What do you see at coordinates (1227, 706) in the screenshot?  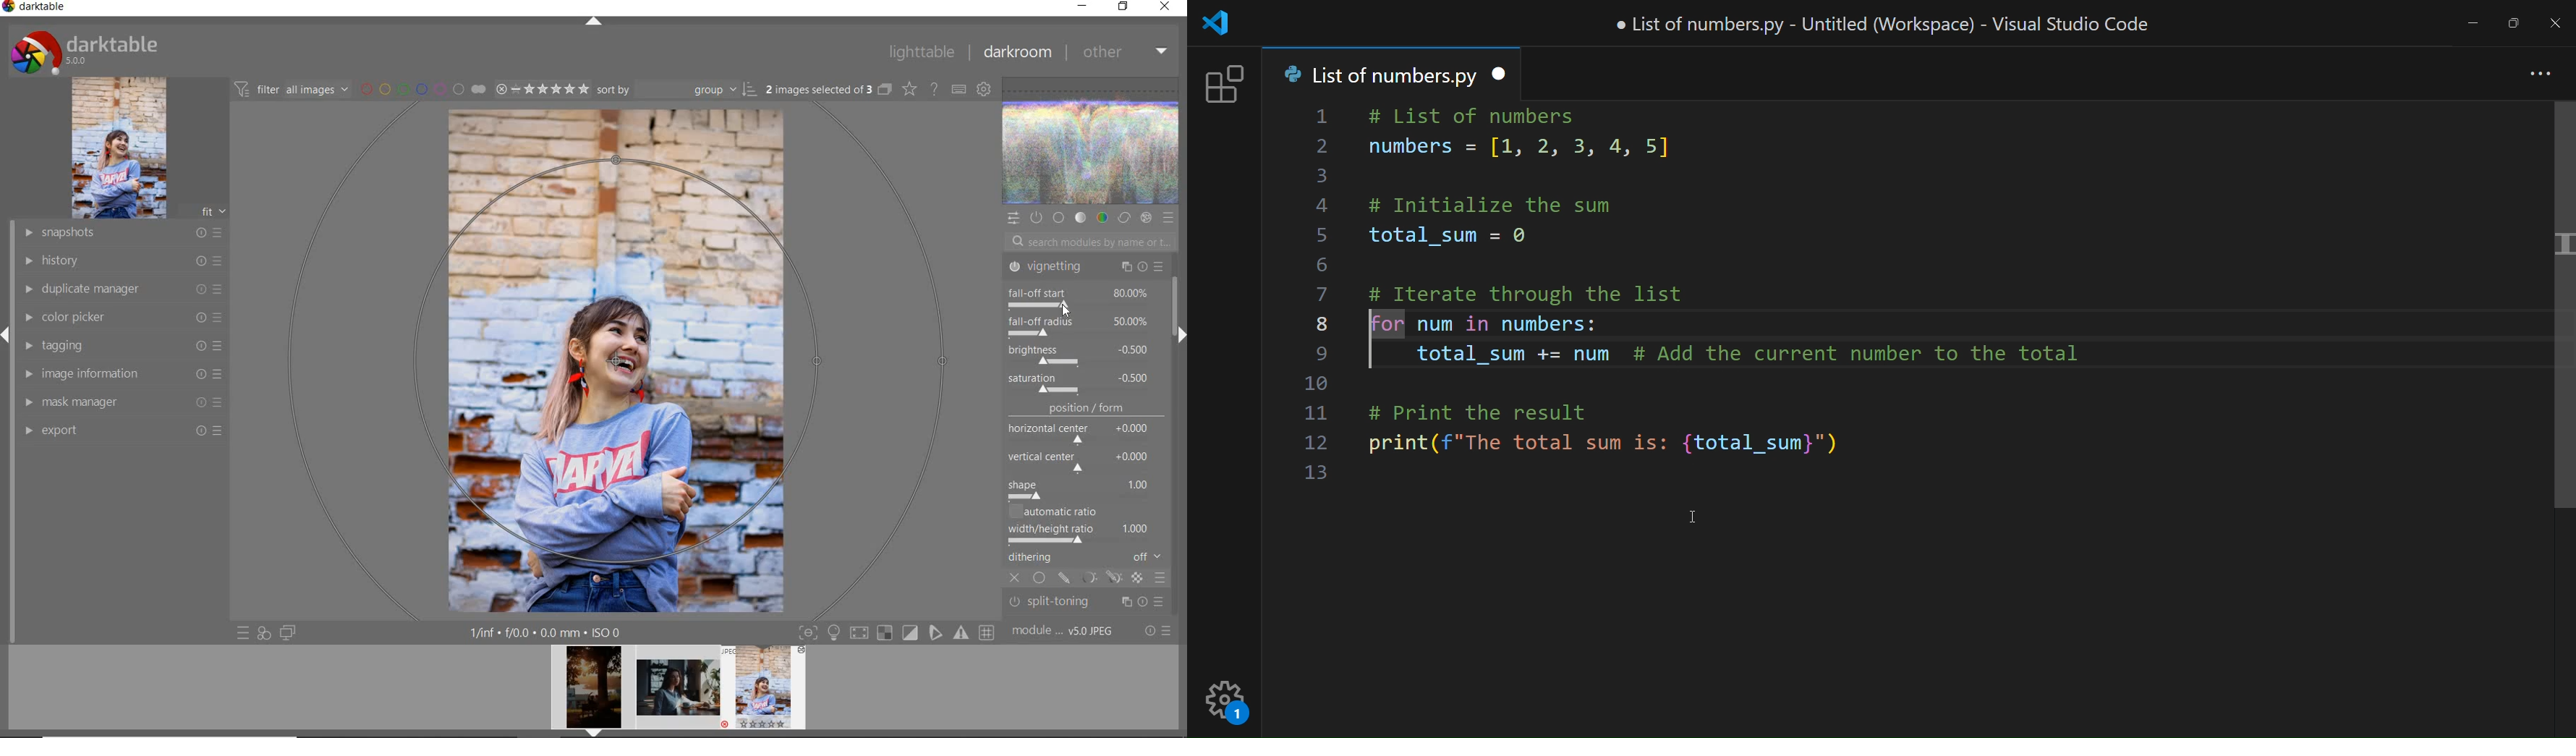 I see `setting` at bounding box center [1227, 706].